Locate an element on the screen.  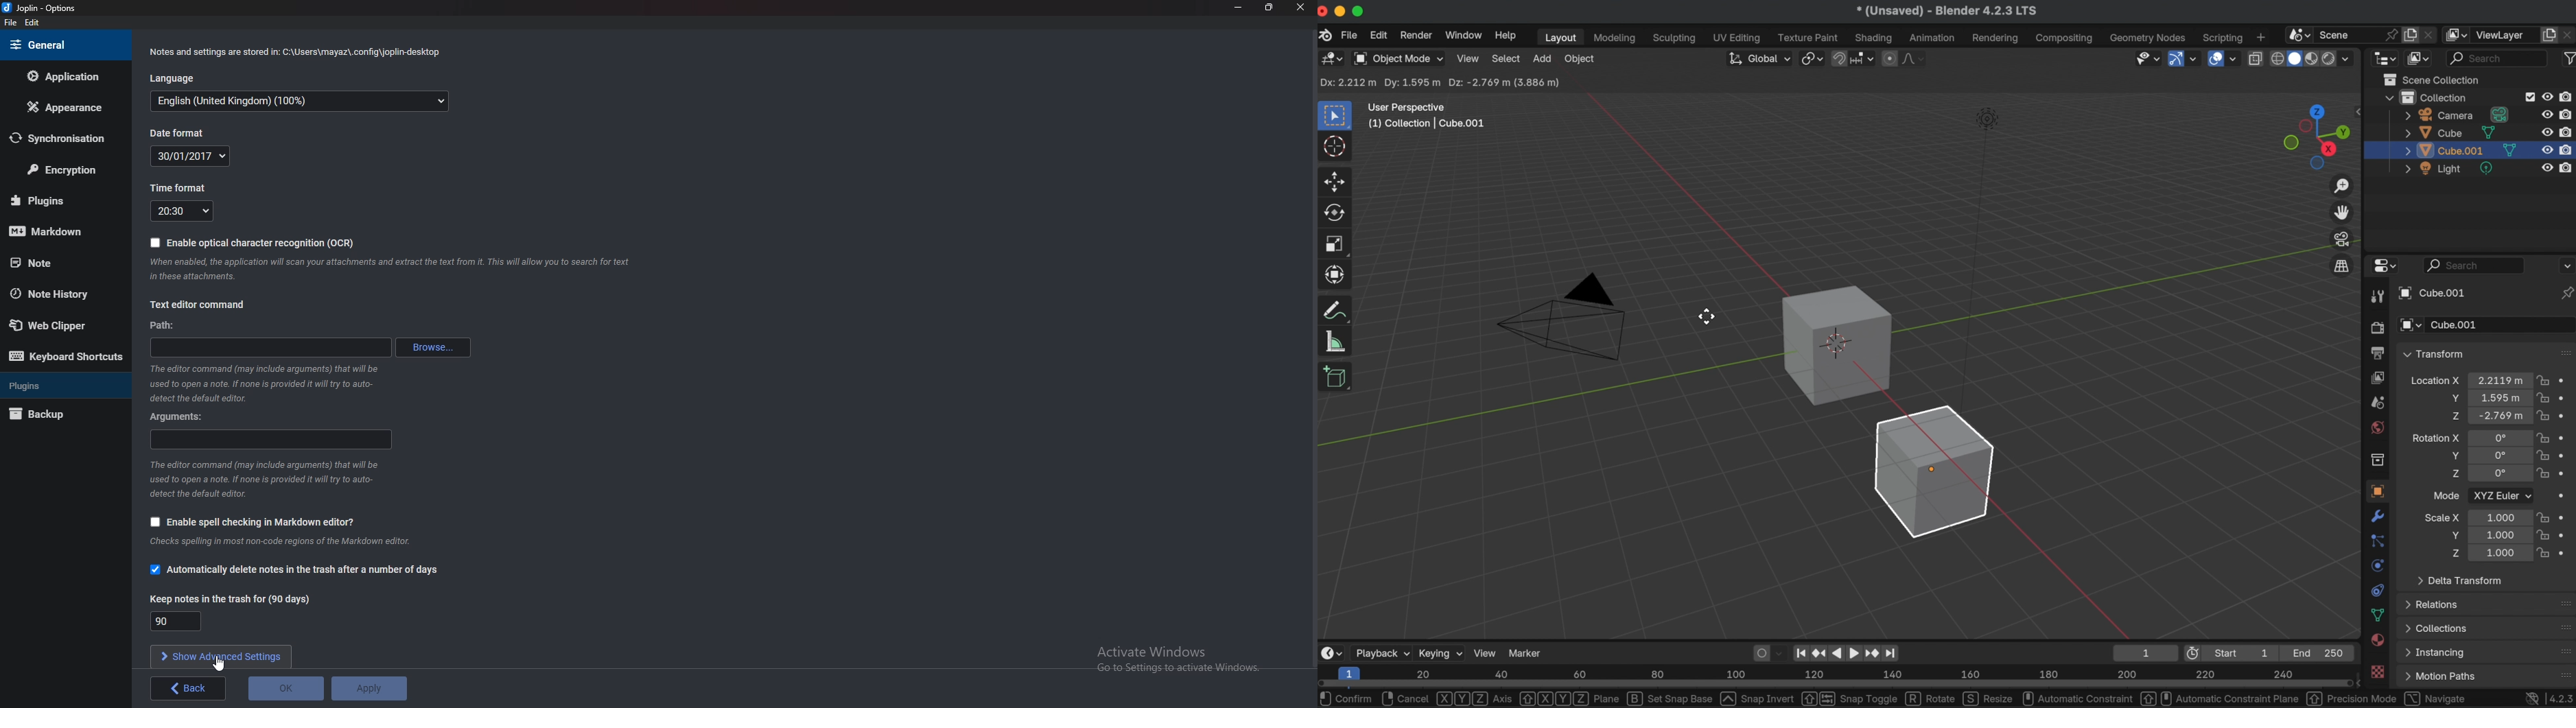
Application is located at coordinates (64, 76).